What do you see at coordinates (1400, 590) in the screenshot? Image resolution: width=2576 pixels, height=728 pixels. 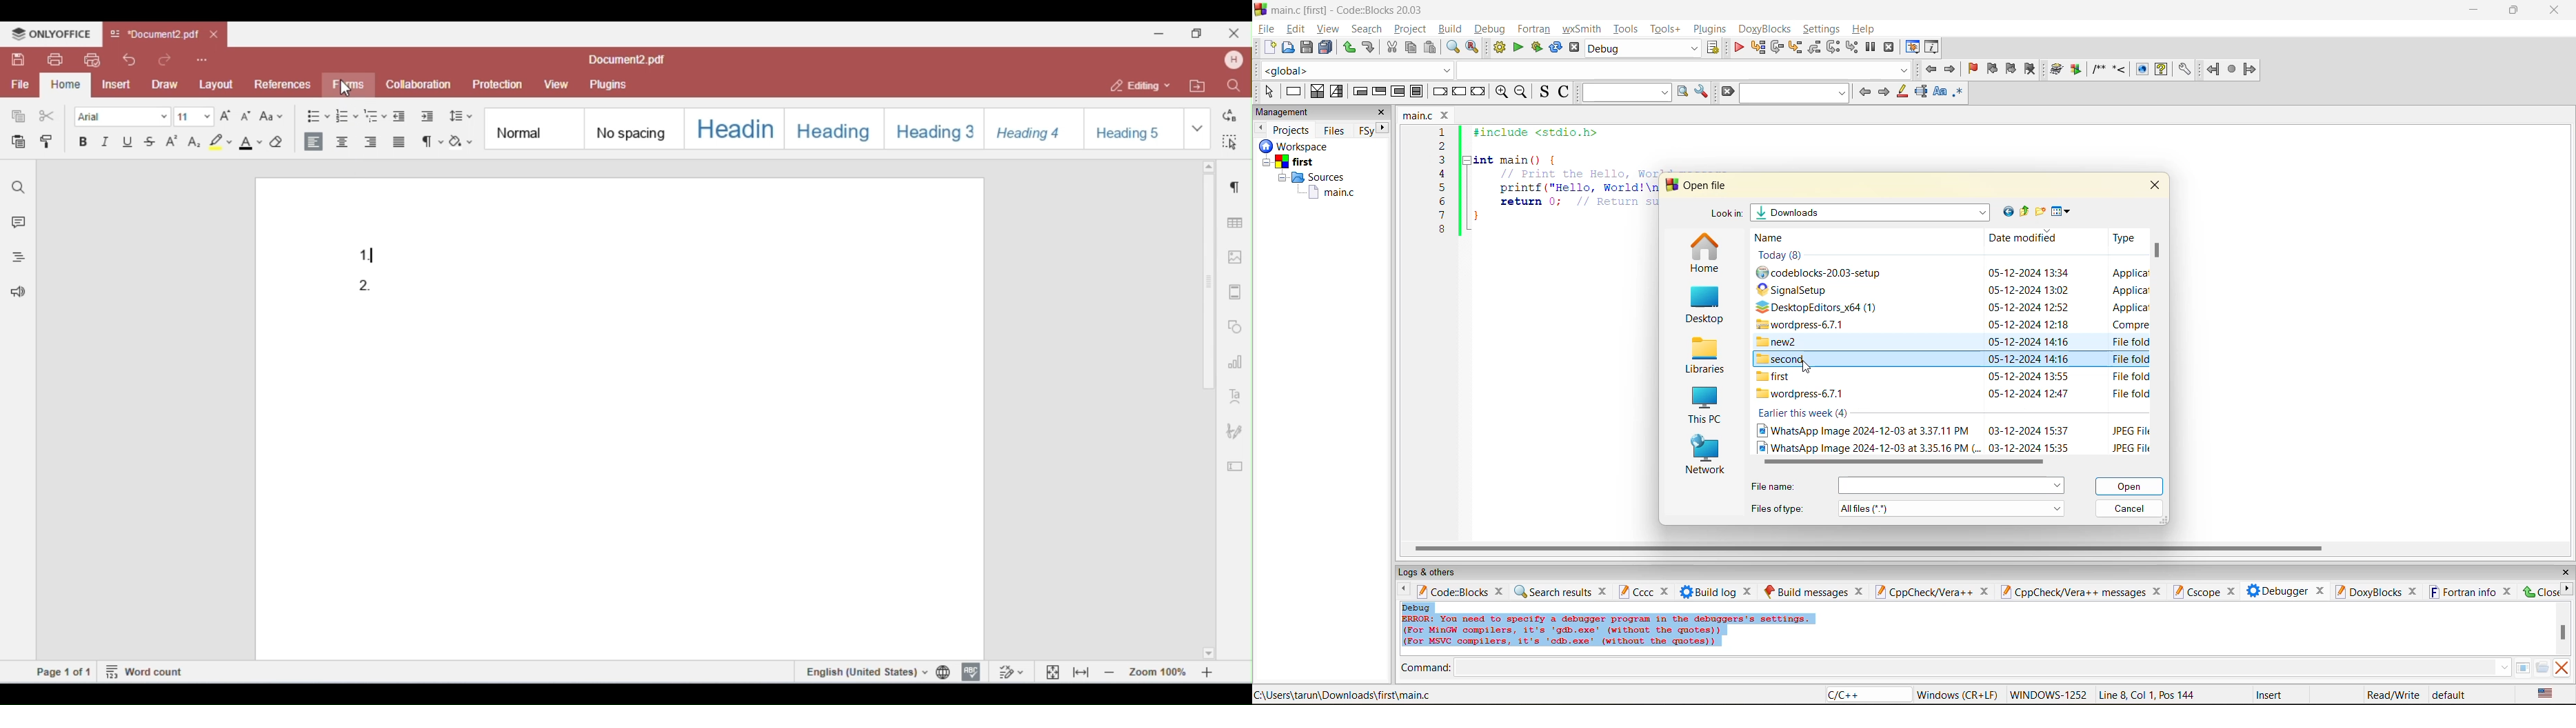 I see `previous` at bounding box center [1400, 590].